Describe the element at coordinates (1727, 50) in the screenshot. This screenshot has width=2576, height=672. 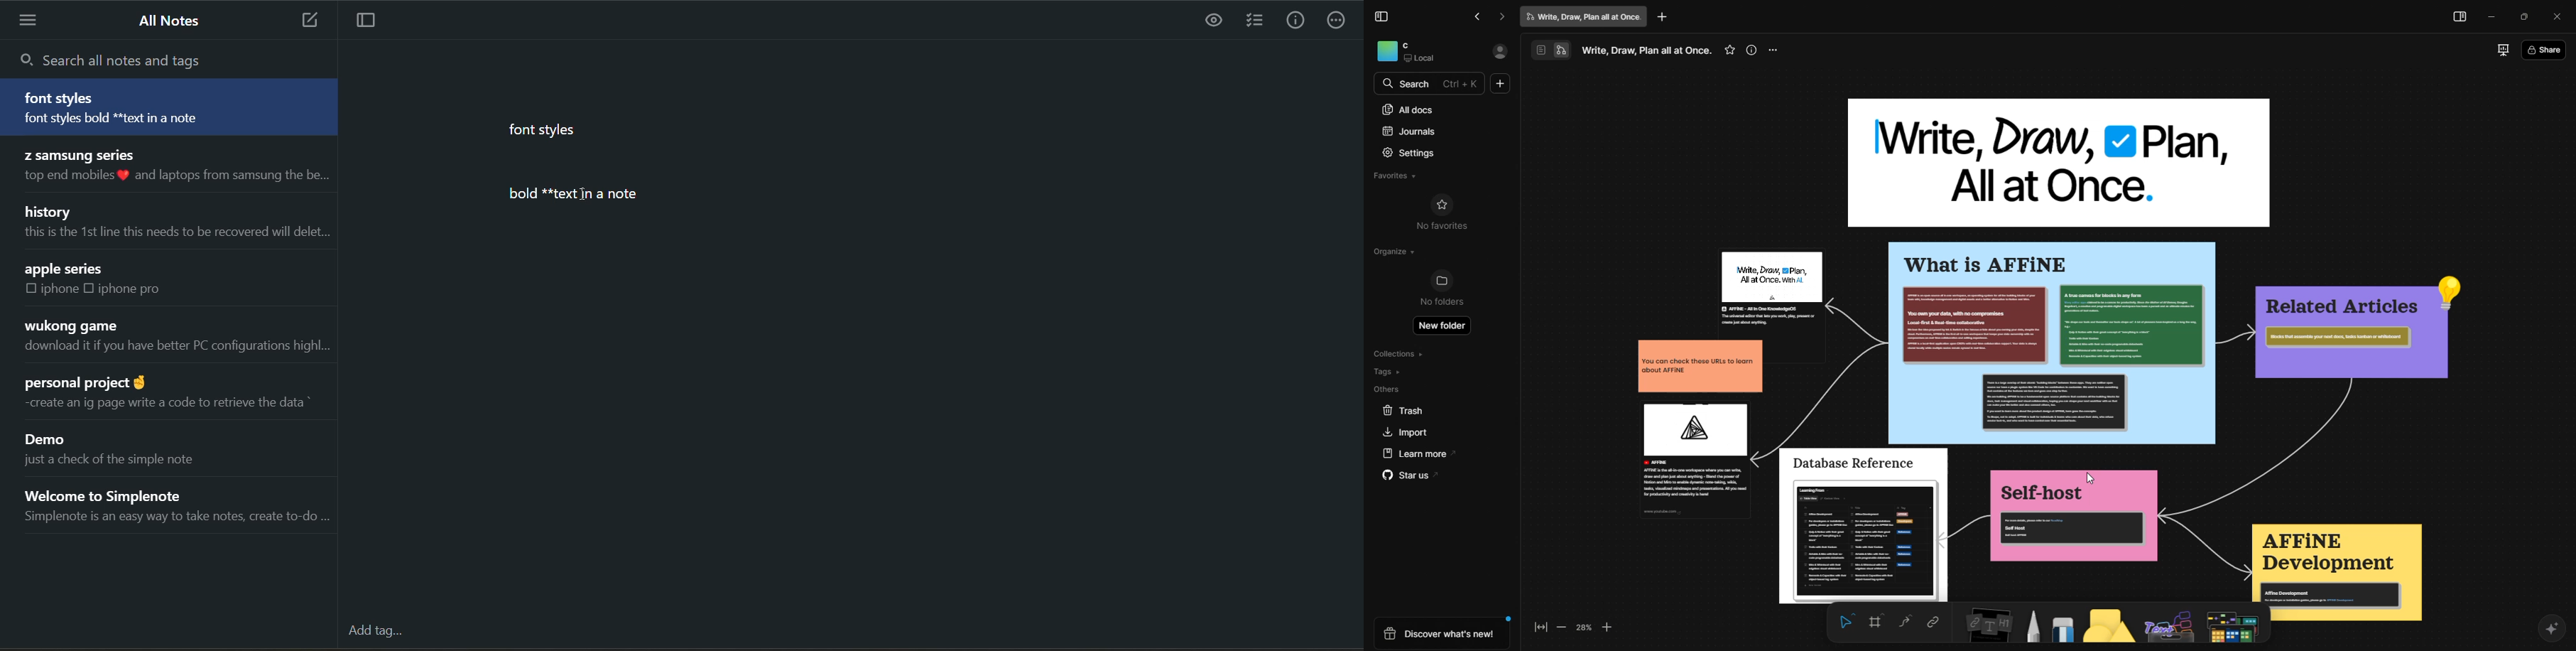
I see `start` at that location.